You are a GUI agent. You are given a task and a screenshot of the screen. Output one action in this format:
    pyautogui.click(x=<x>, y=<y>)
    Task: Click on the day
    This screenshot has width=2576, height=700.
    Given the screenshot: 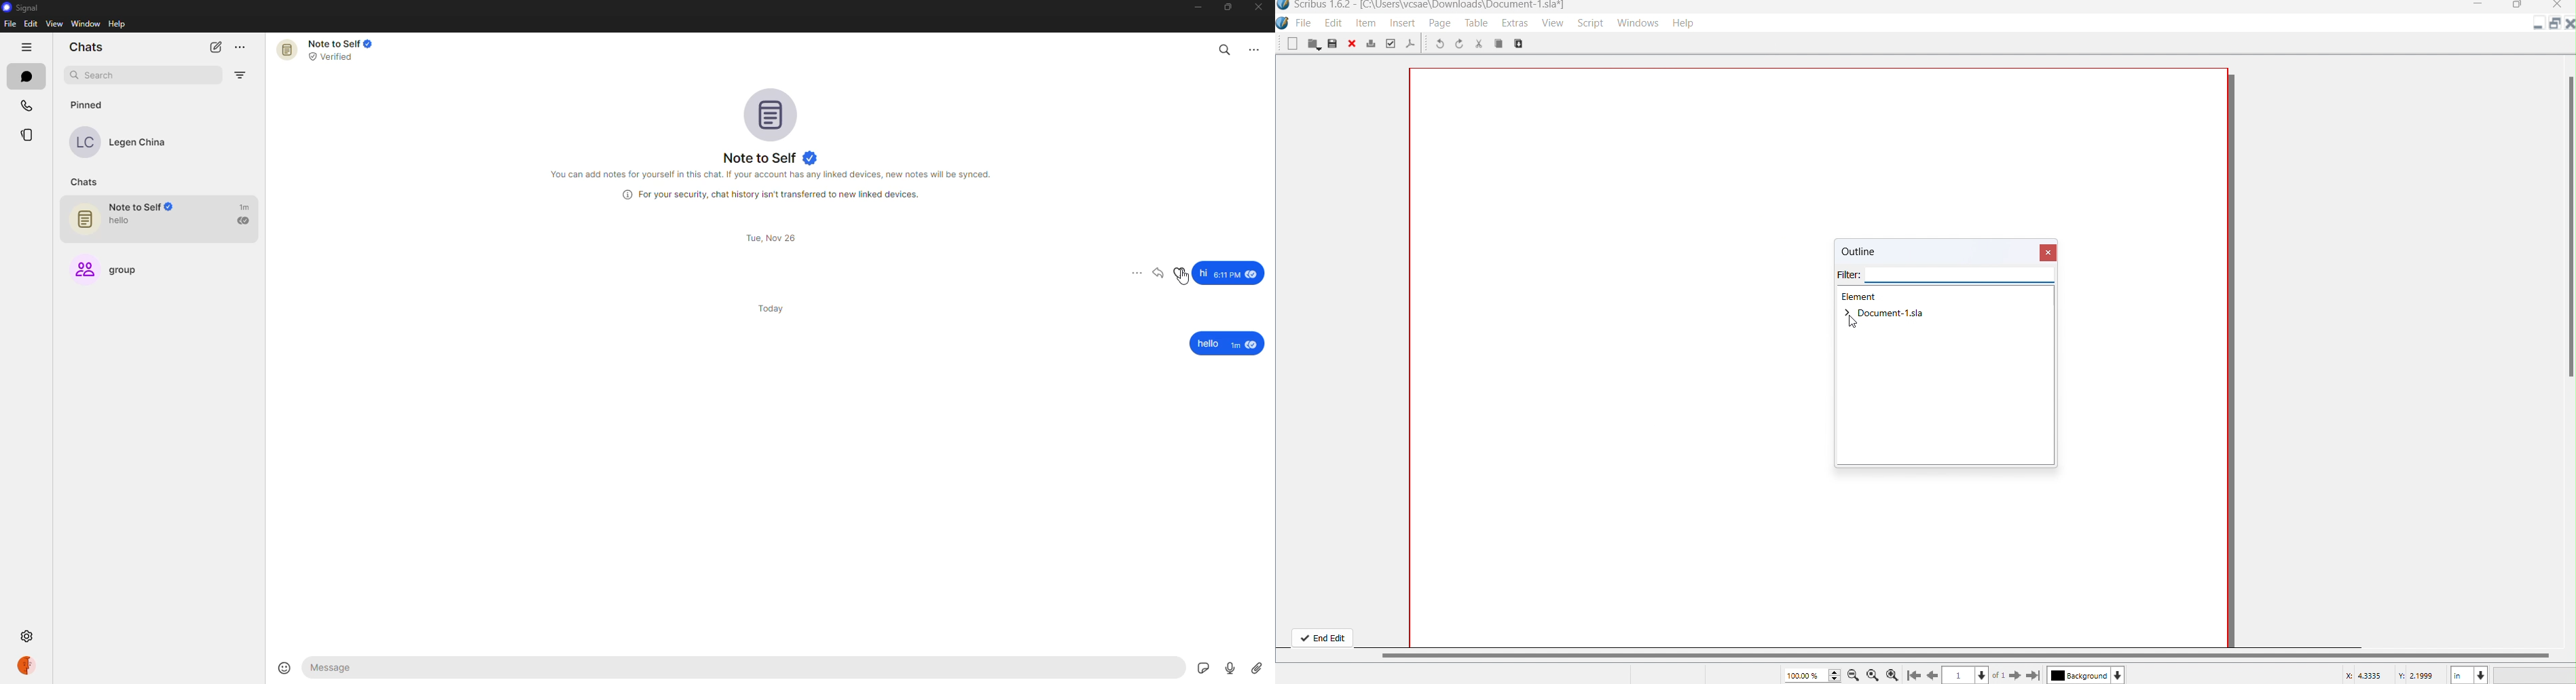 What is the action you would take?
    pyautogui.click(x=775, y=307)
    